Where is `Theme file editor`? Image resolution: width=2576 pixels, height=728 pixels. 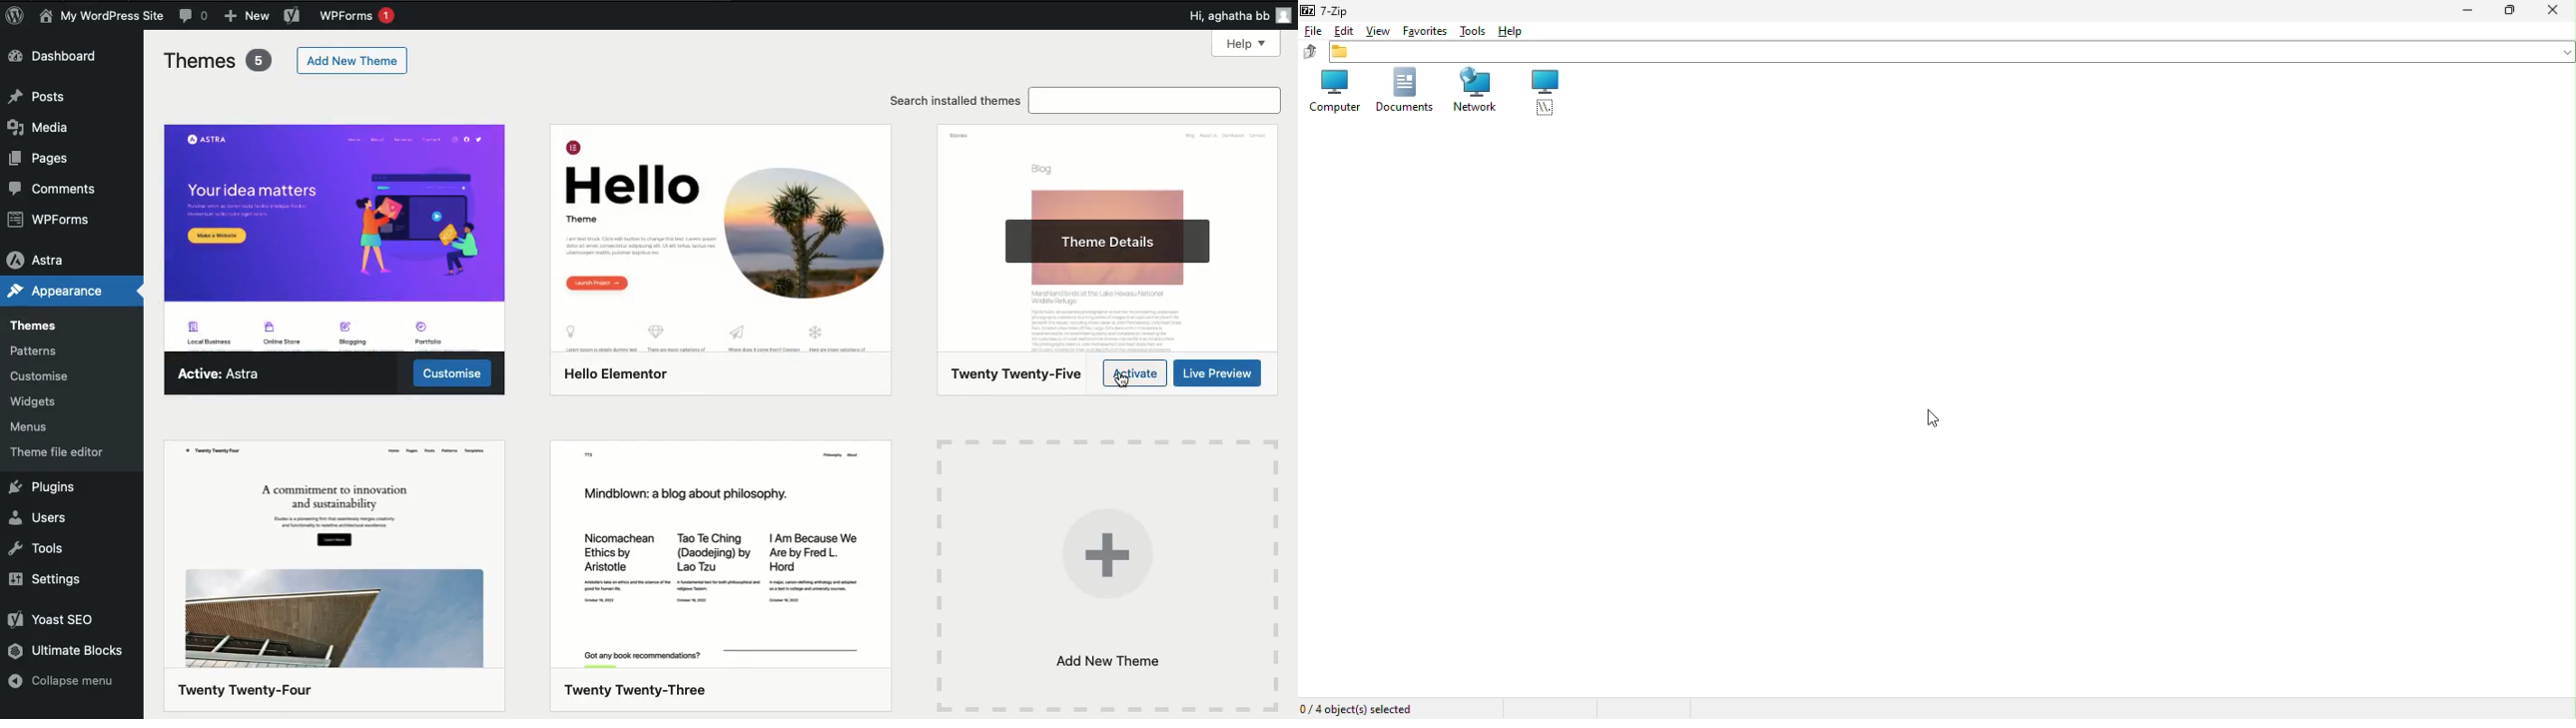 Theme file editor is located at coordinates (62, 452).